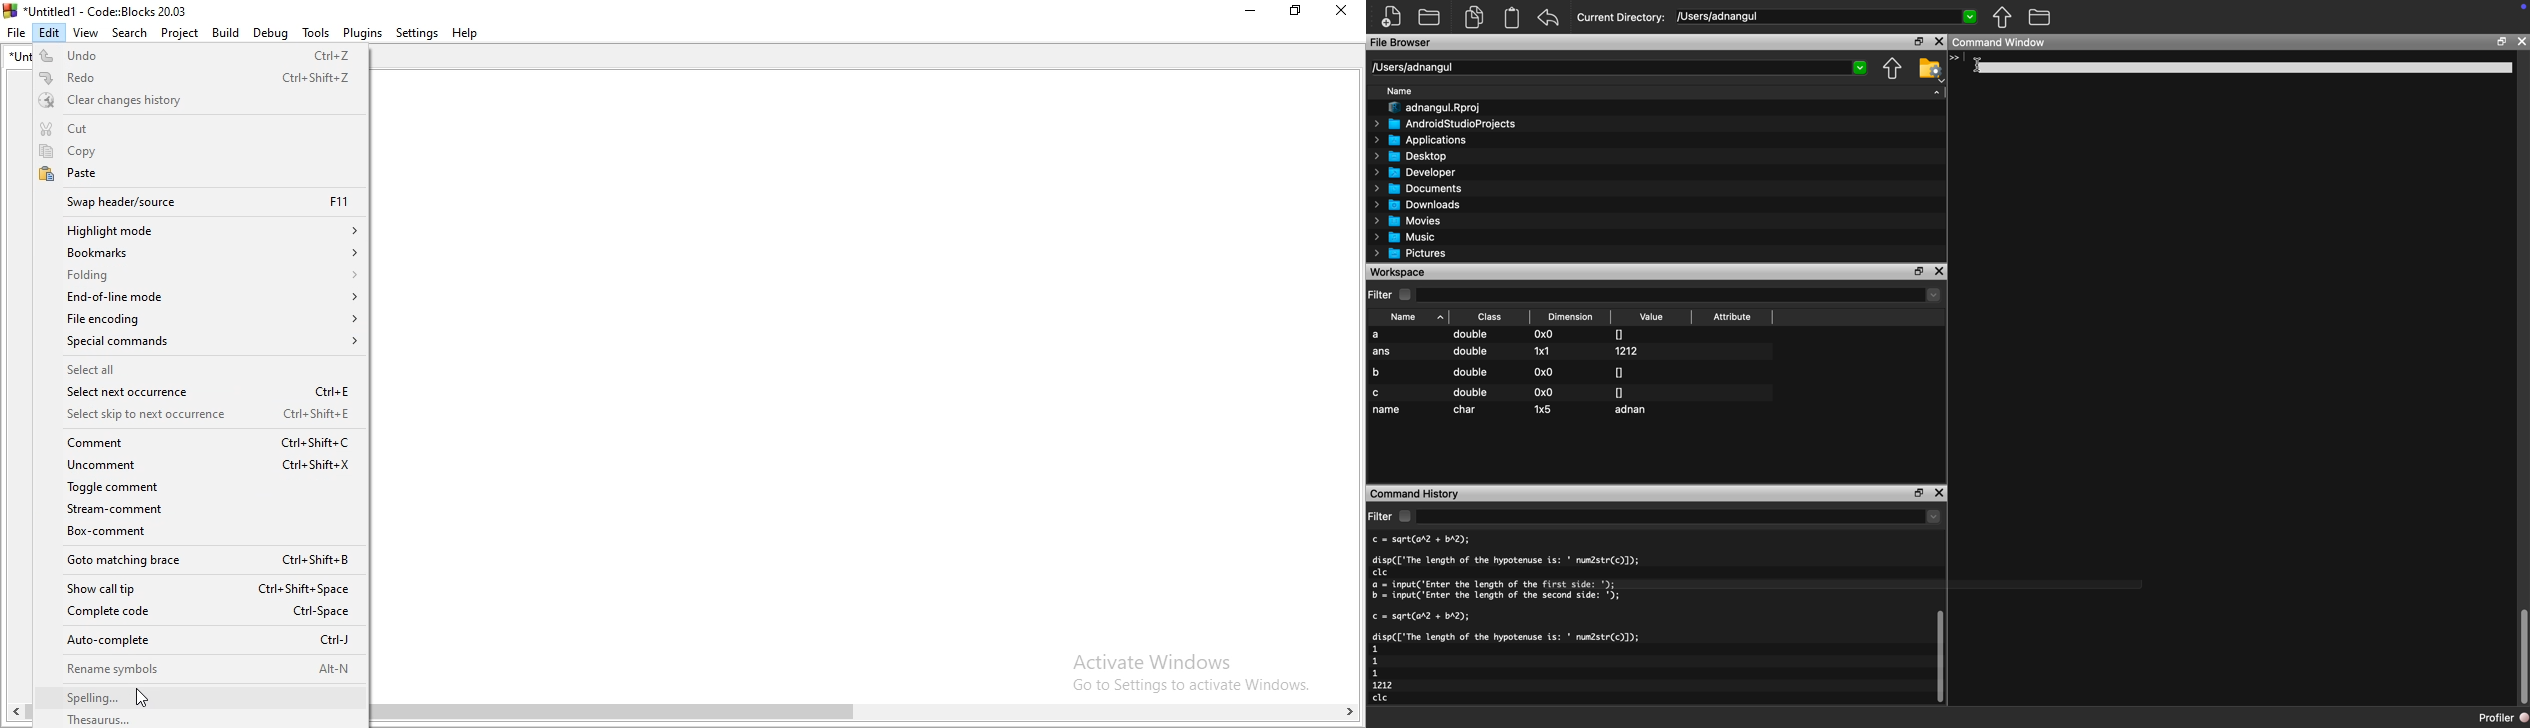 This screenshot has height=728, width=2548. Describe the element at coordinates (1295, 13) in the screenshot. I see `Restore` at that location.